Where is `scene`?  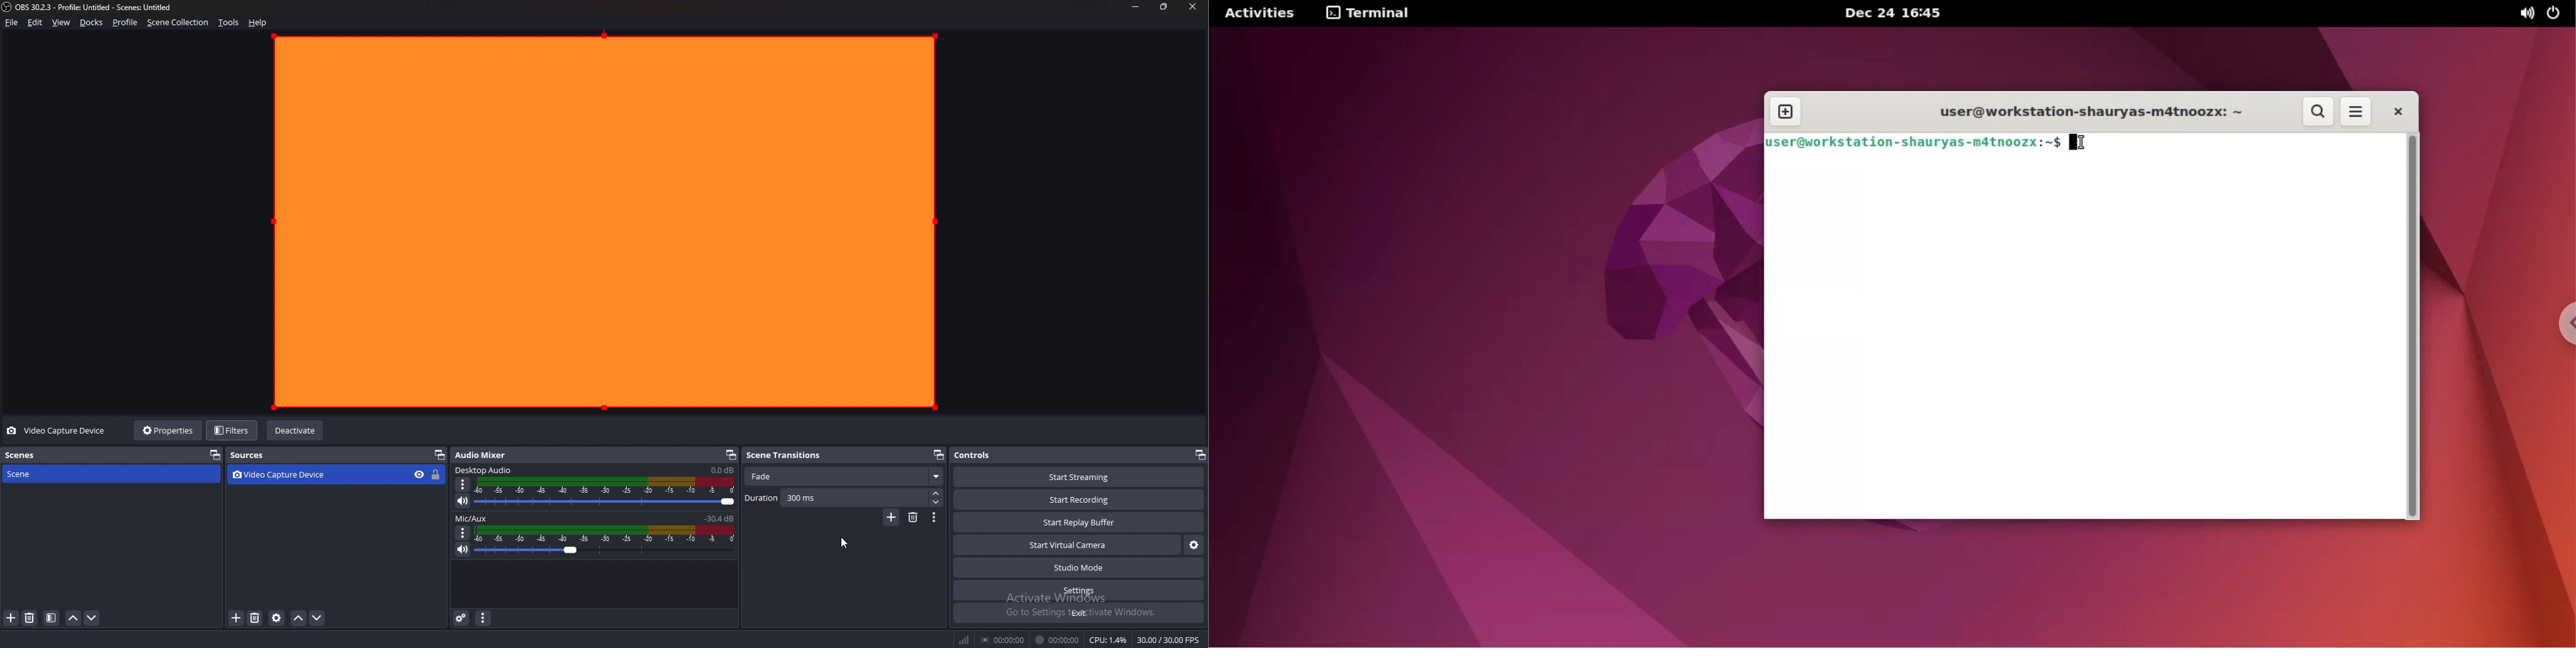 scene is located at coordinates (59, 474).